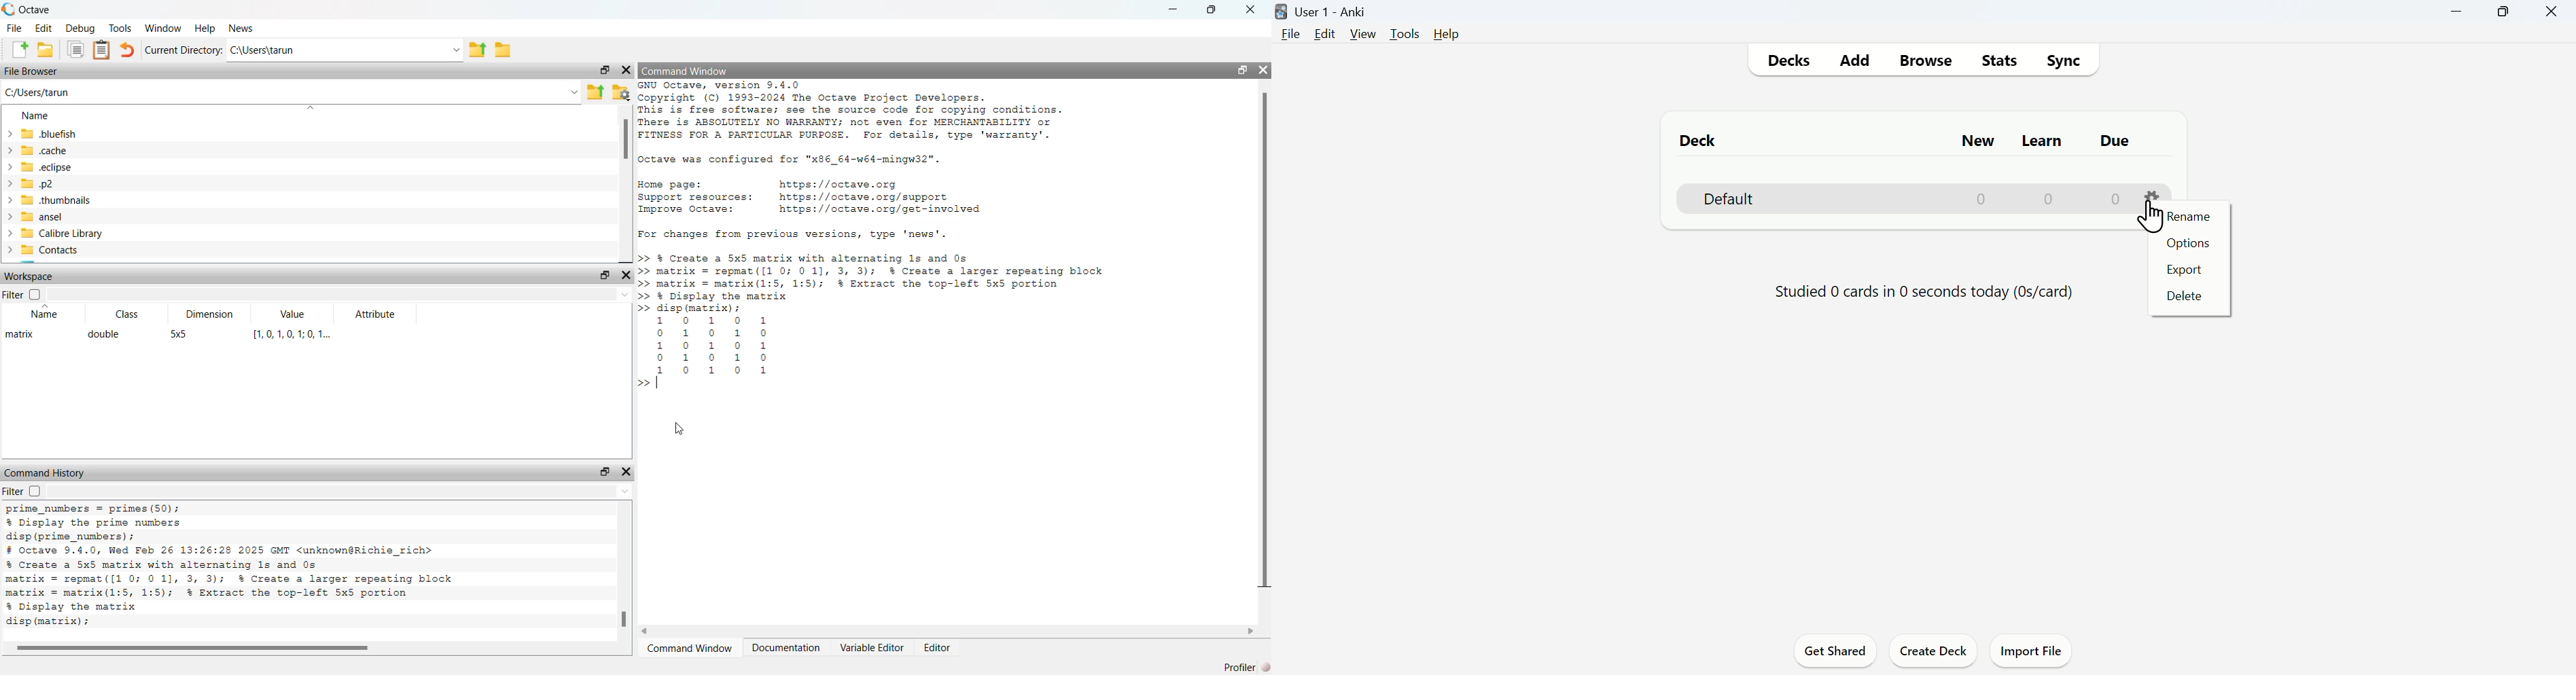 The image size is (2576, 700). Describe the element at coordinates (46, 313) in the screenshot. I see `Name` at that location.